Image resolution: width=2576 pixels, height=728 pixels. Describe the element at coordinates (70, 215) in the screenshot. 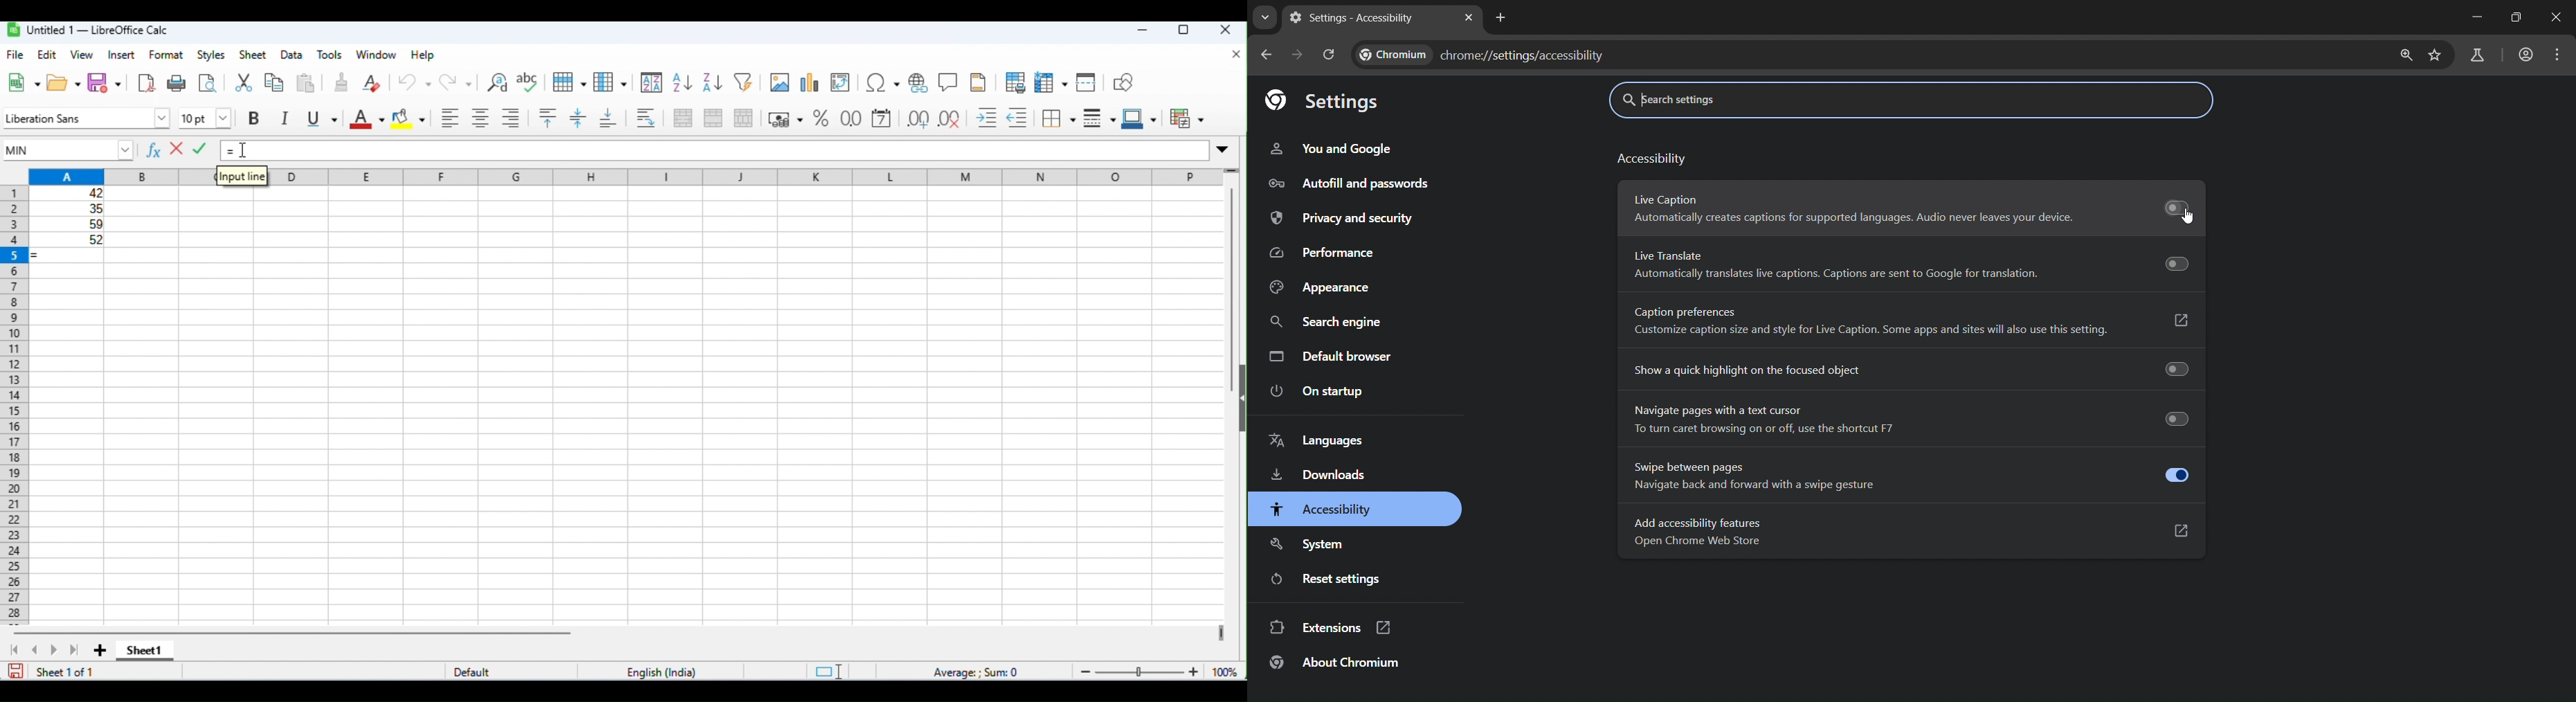

I see `range of cells` at that location.